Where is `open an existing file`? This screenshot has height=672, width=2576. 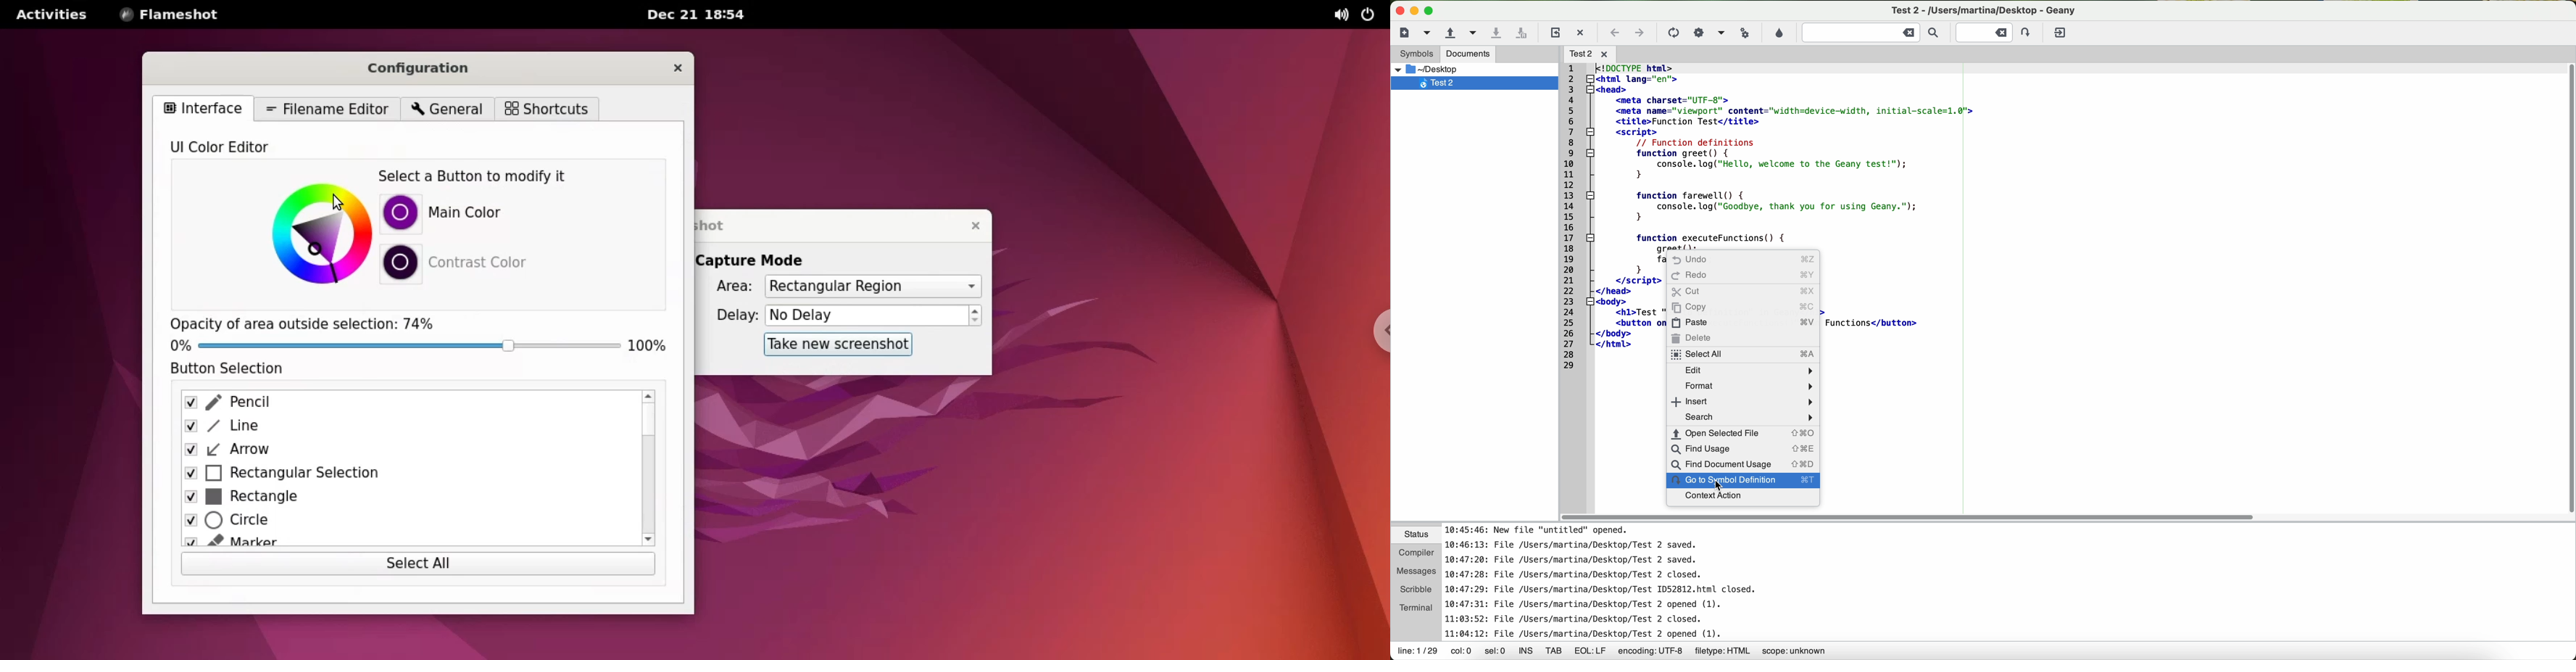 open an existing file is located at coordinates (1448, 34).